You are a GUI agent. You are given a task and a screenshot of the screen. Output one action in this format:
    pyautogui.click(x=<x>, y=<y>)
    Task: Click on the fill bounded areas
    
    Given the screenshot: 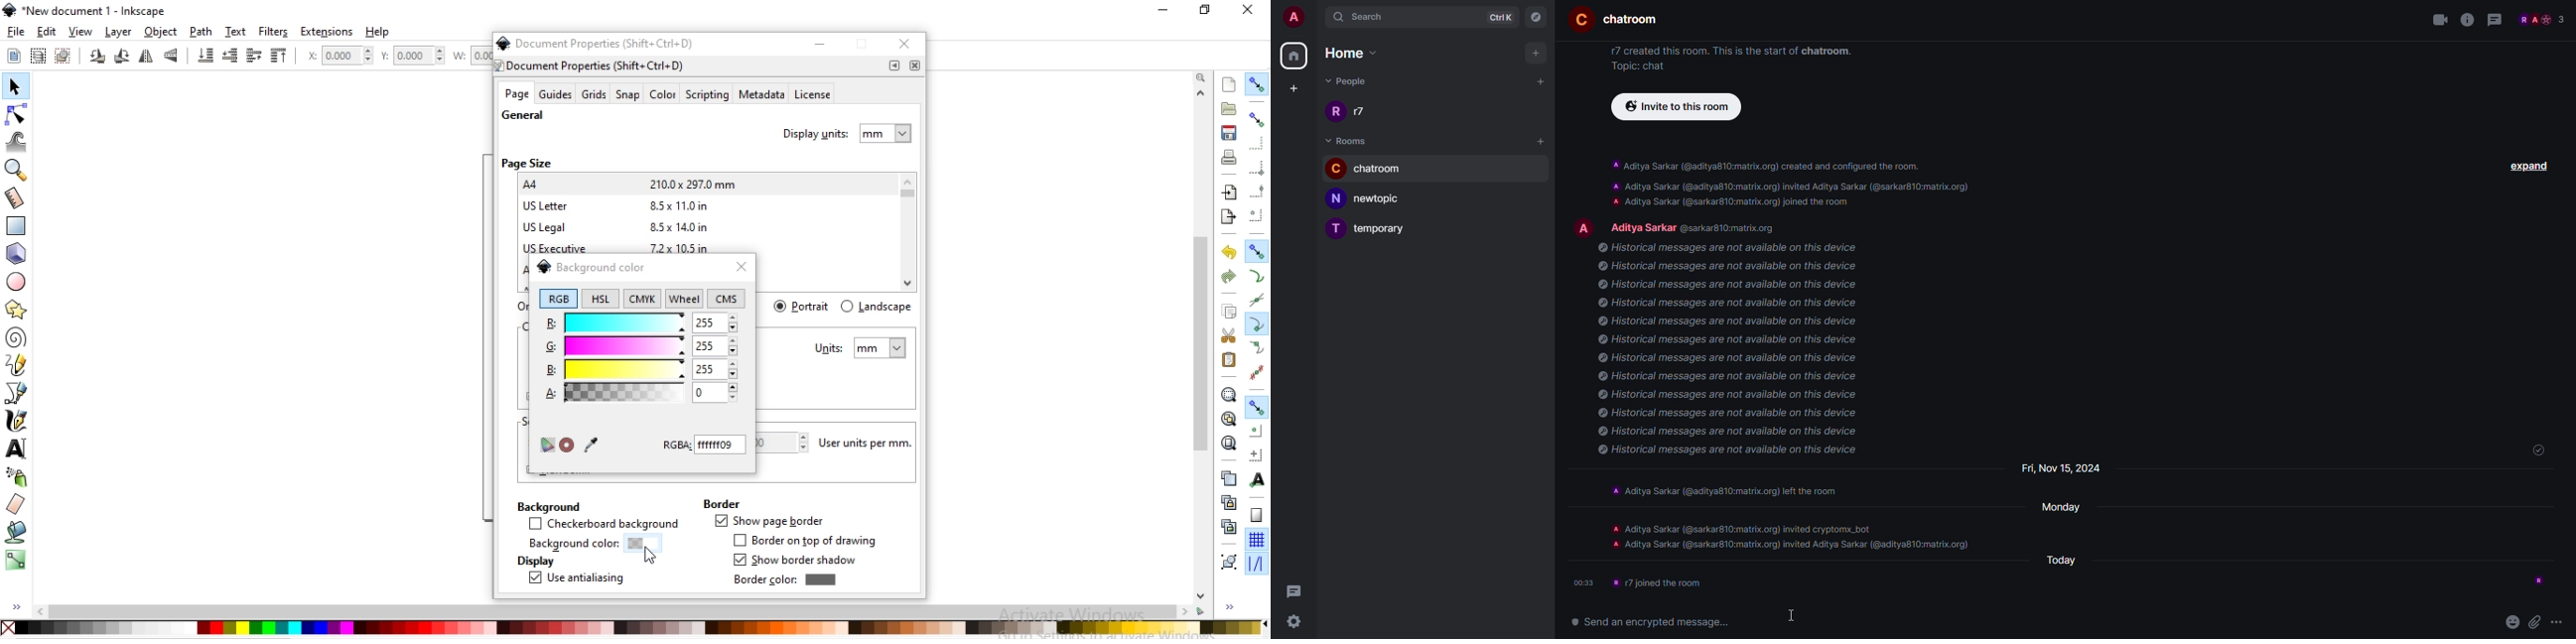 What is the action you would take?
    pyautogui.click(x=16, y=532)
    